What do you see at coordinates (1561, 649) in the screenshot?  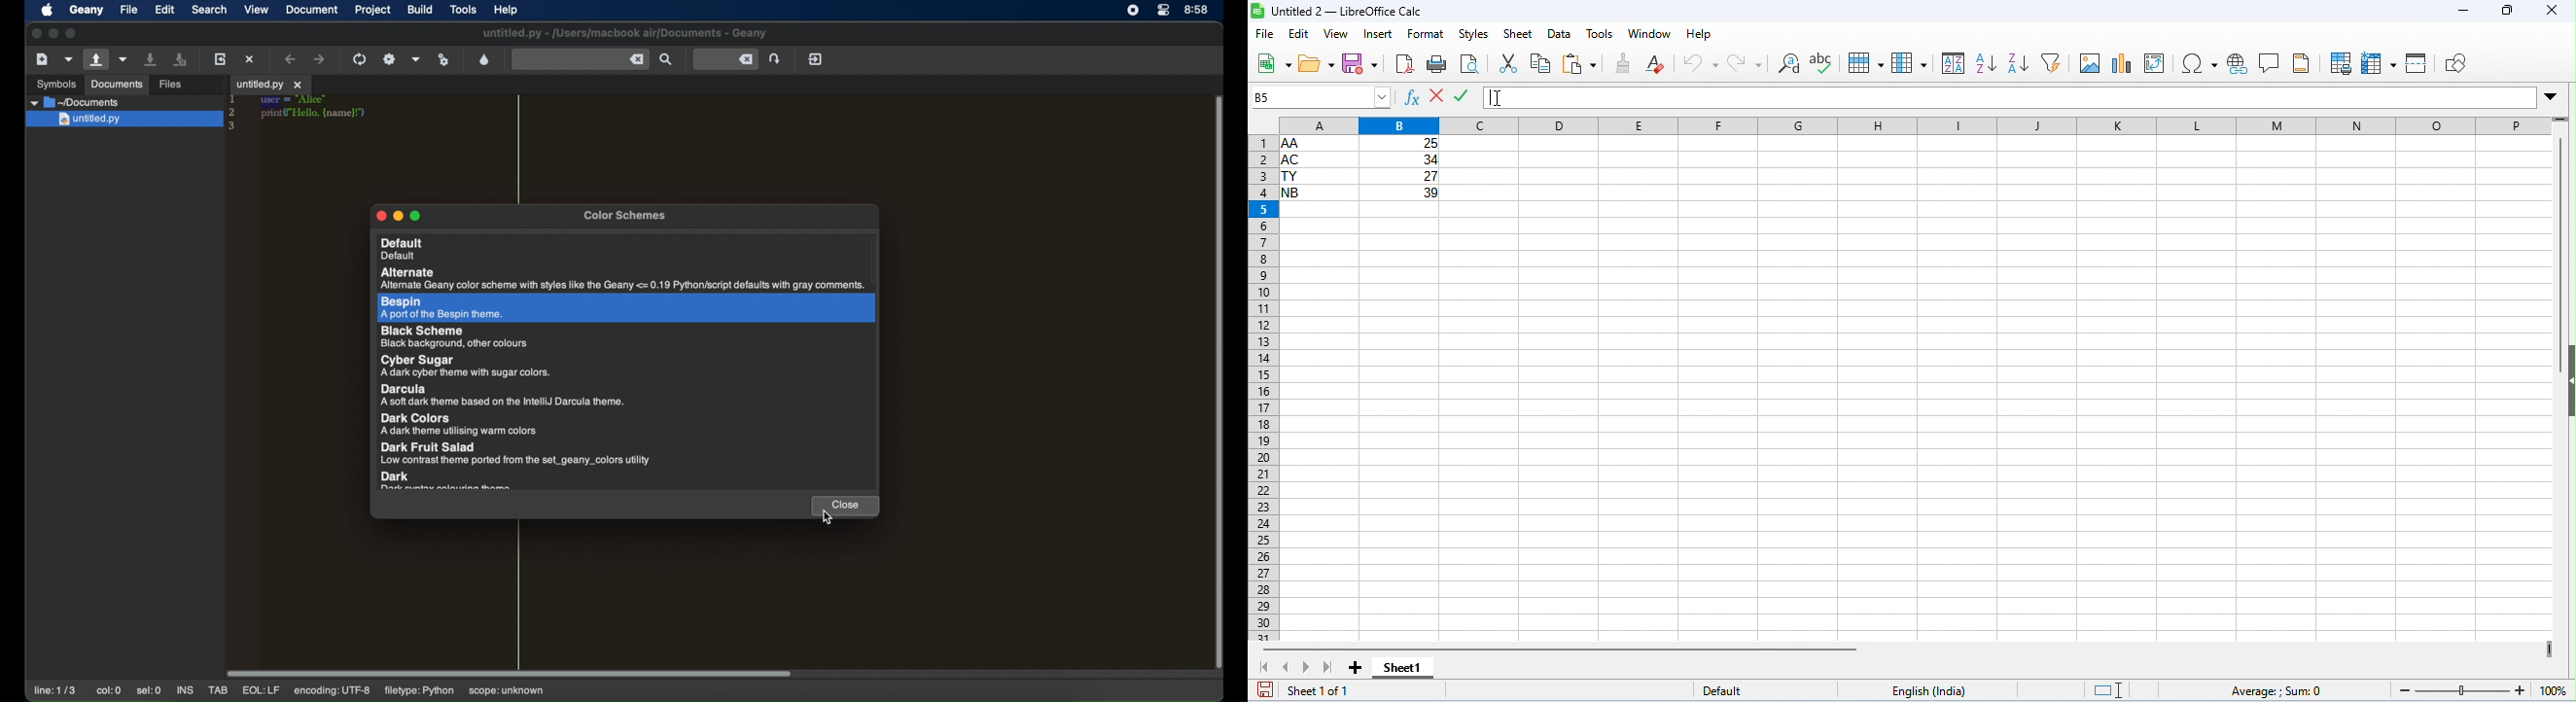 I see `horizontal scroll bar` at bounding box center [1561, 649].